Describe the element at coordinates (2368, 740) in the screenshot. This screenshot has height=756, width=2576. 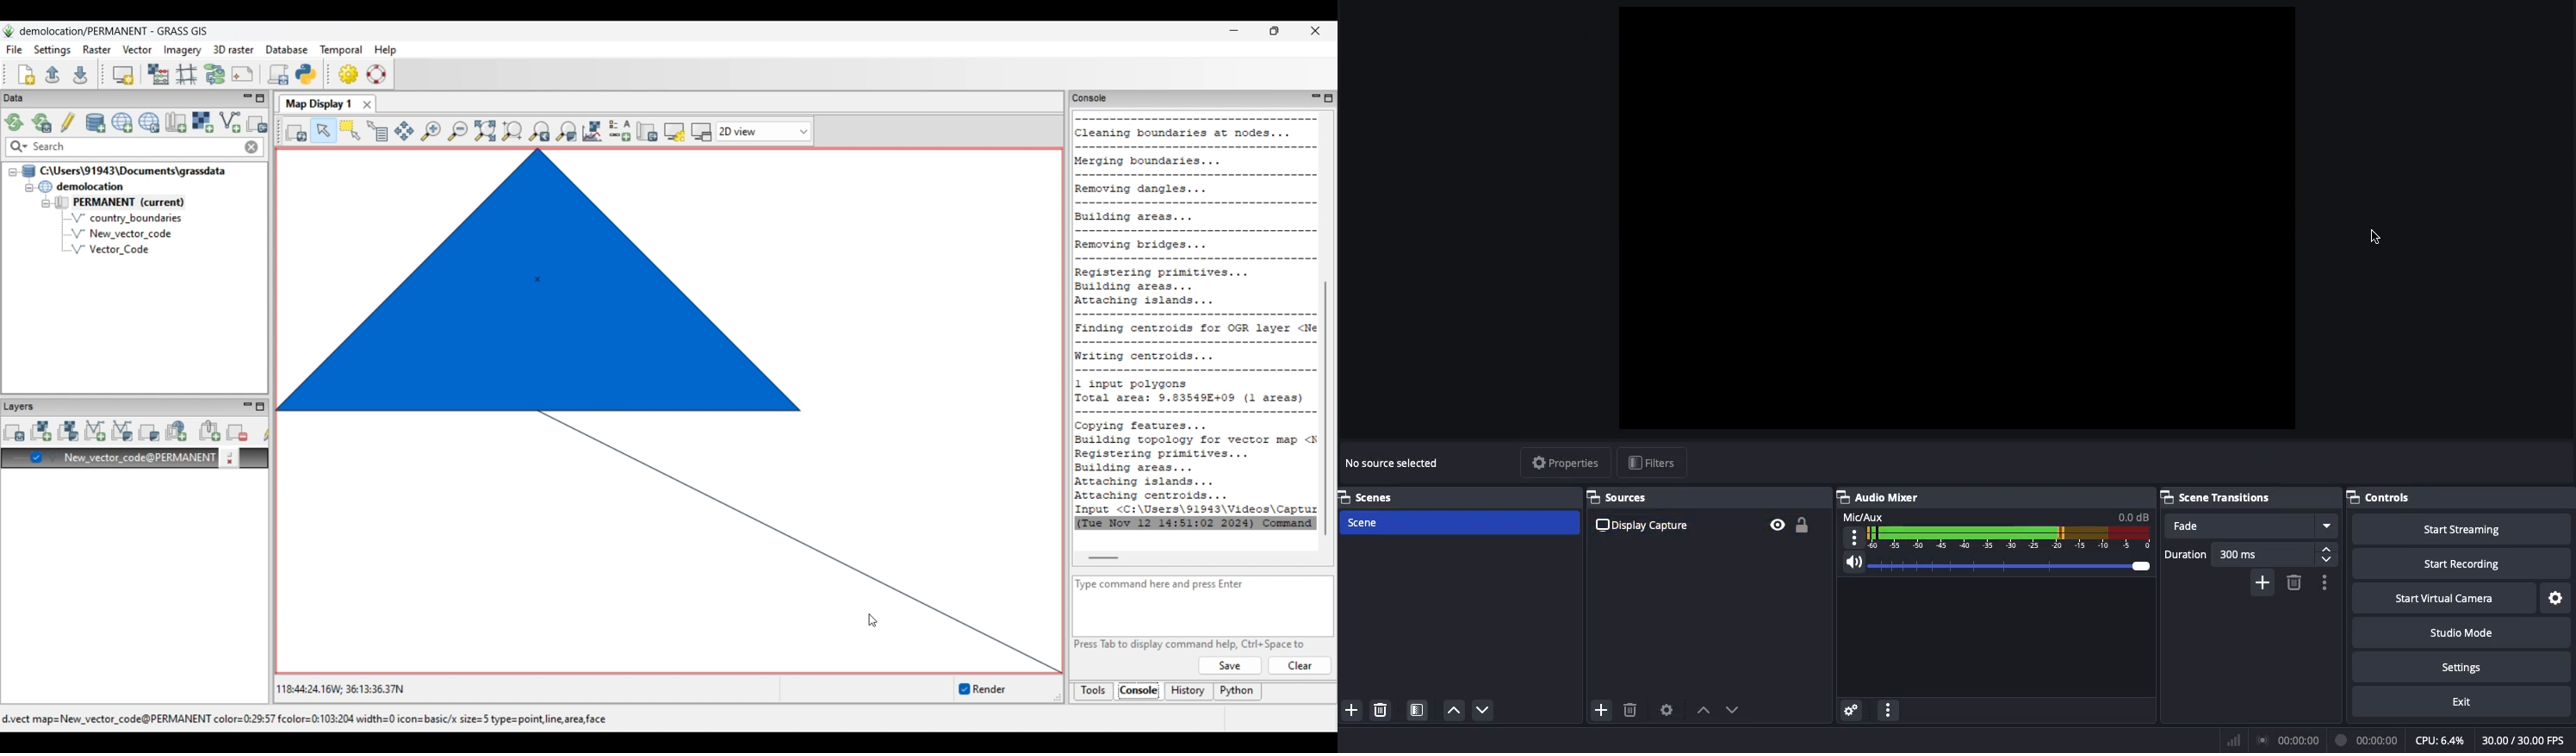
I see `Recording ` at that location.